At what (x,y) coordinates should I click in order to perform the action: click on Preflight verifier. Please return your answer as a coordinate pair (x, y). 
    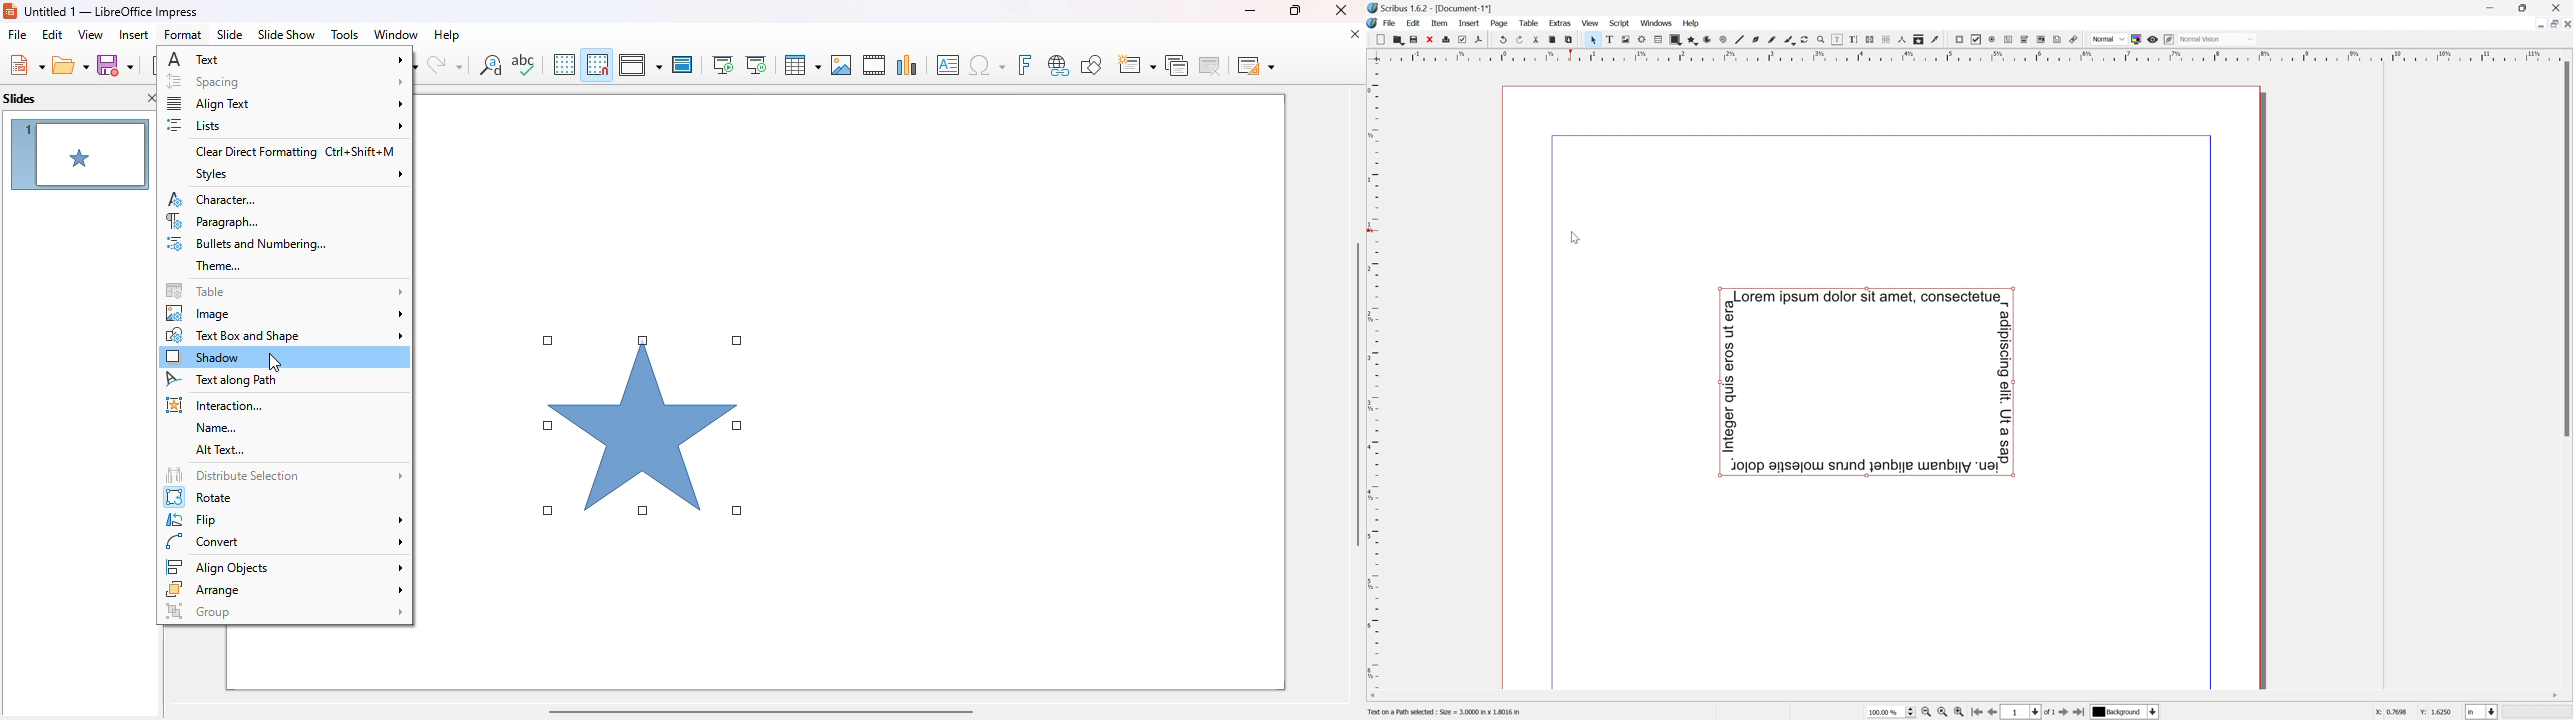
    Looking at the image, I should click on (1462, 40).